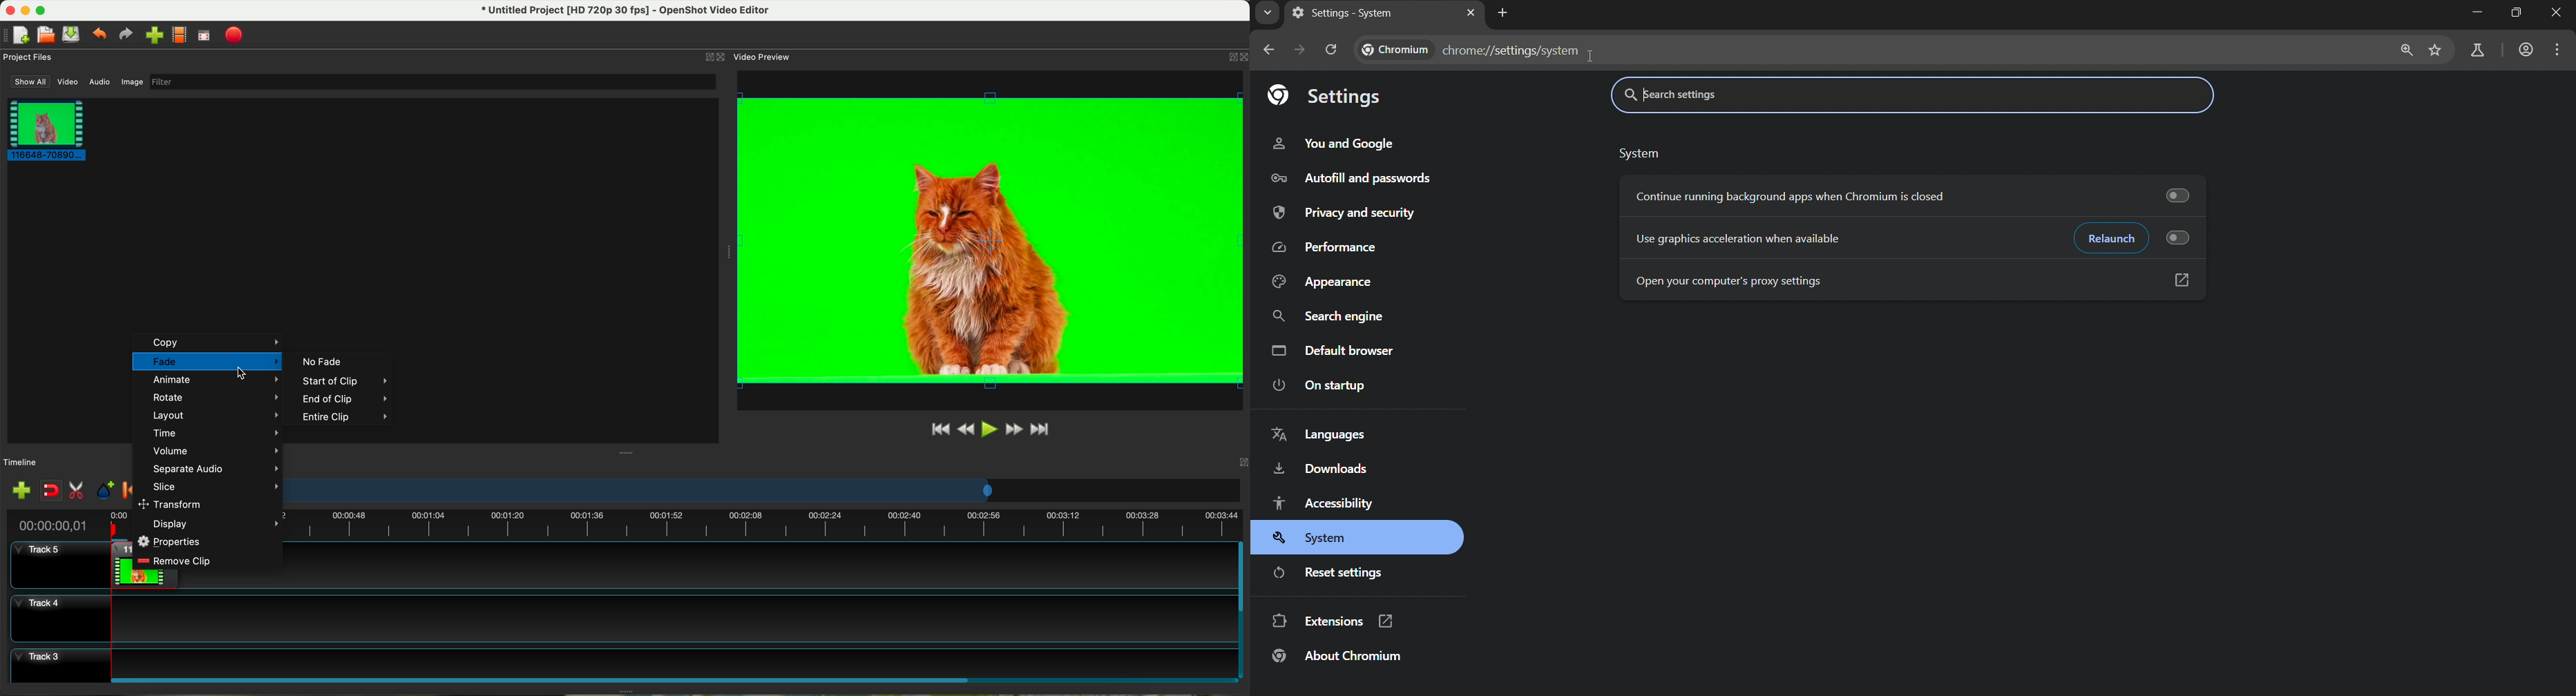  What do you see at coordinates (765, 490) in the screenshot?
I see `timeline` at bounding box center [765, 490].